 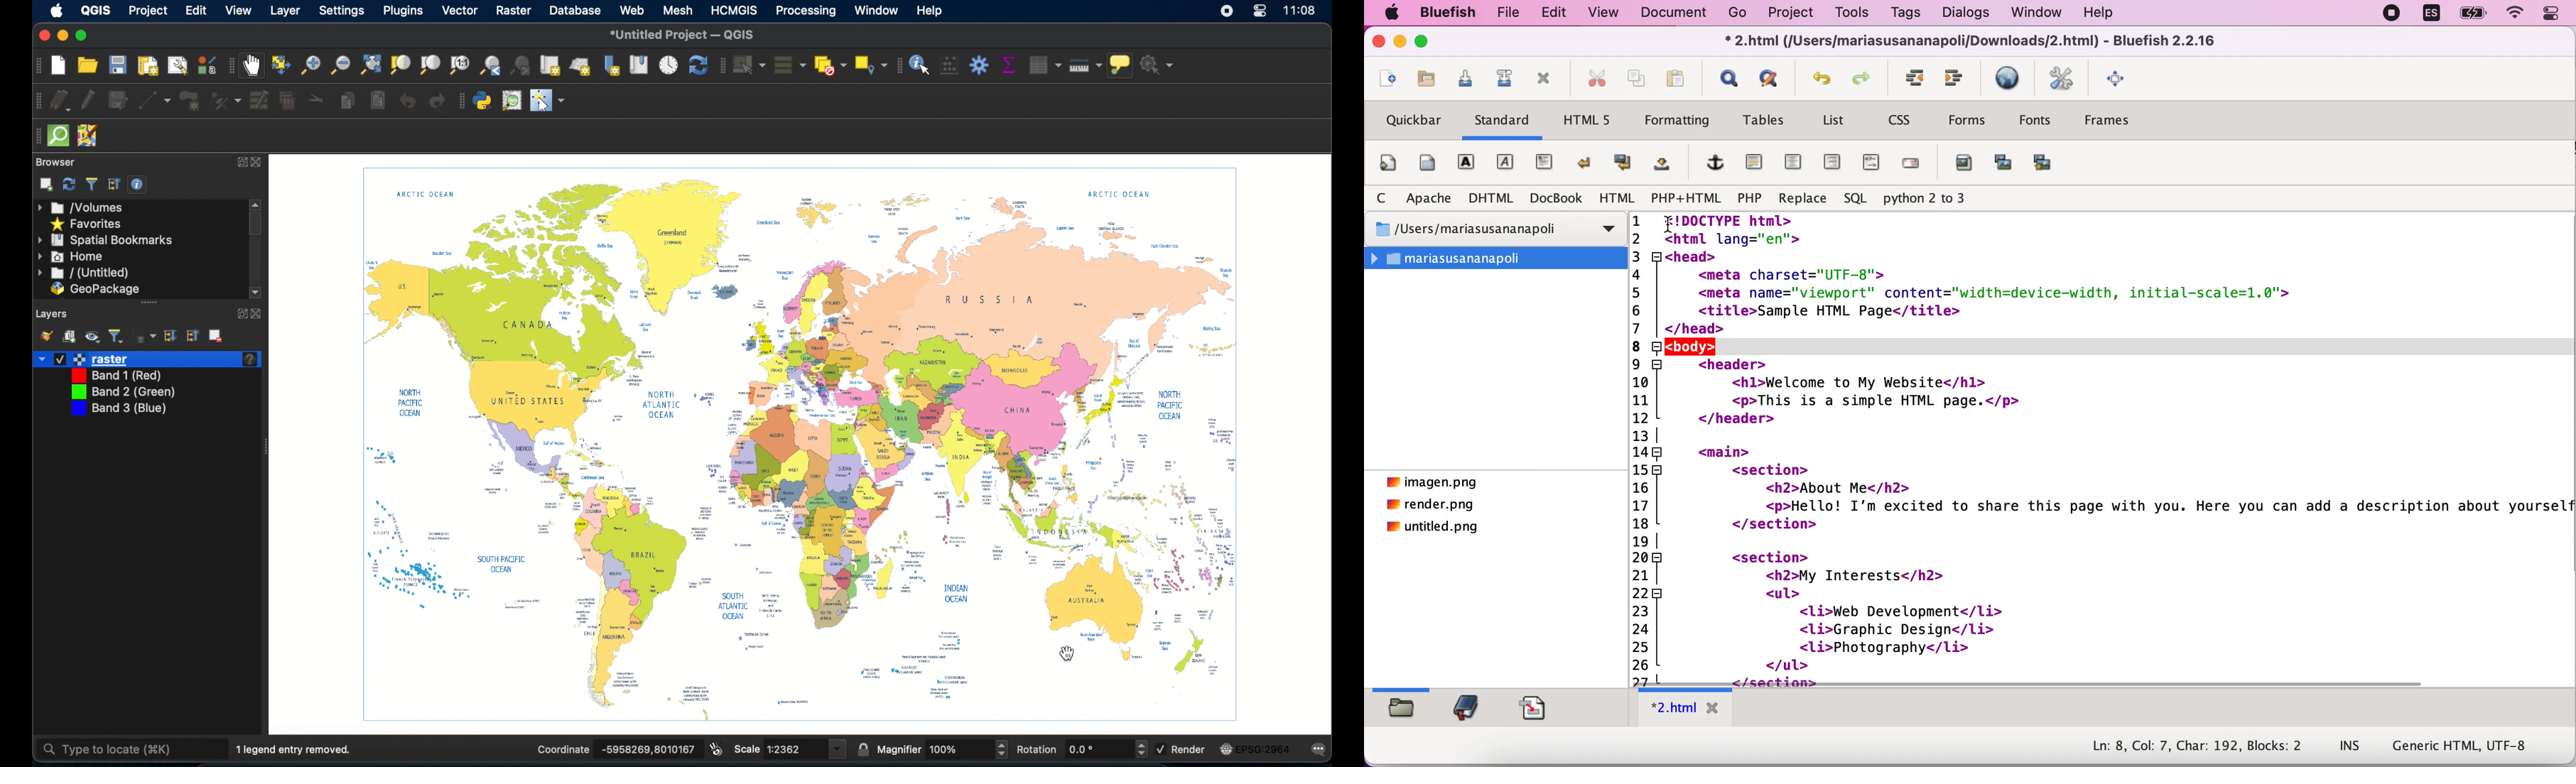 I want to click on advanced find and replace, so click(x=1773, y=80).